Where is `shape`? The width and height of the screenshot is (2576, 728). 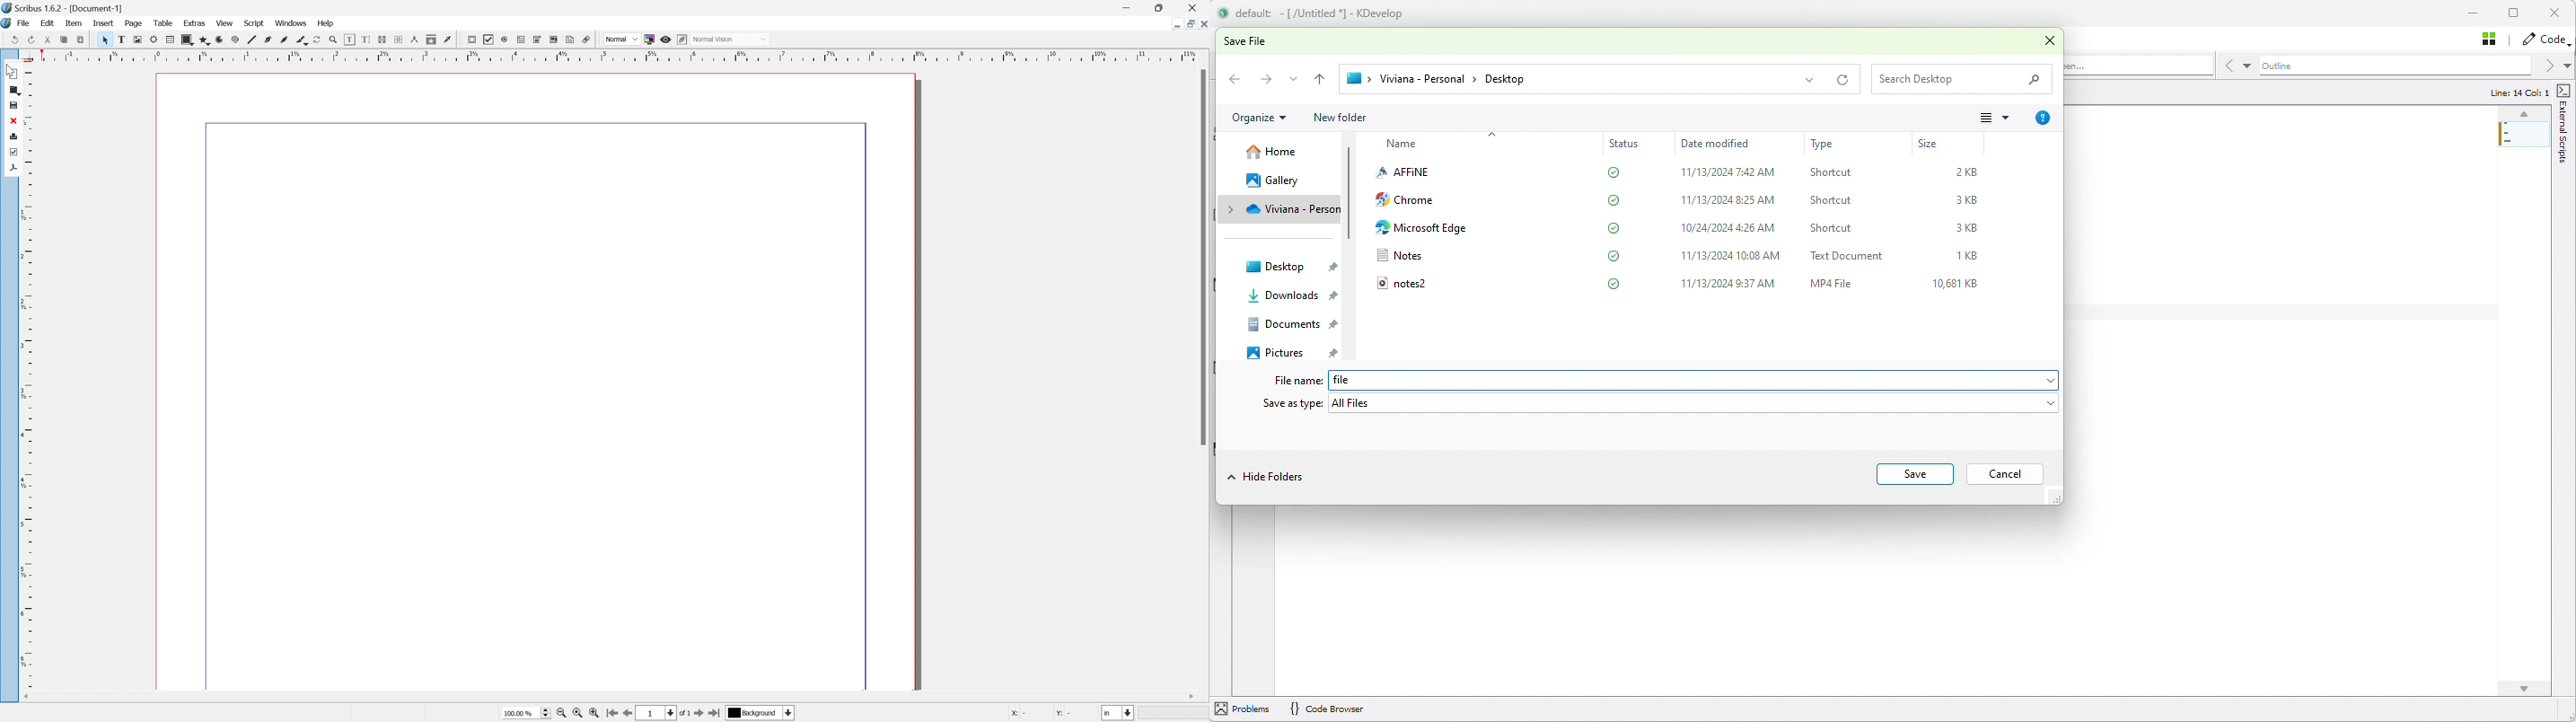 shape is located at coordinates (300, 40).